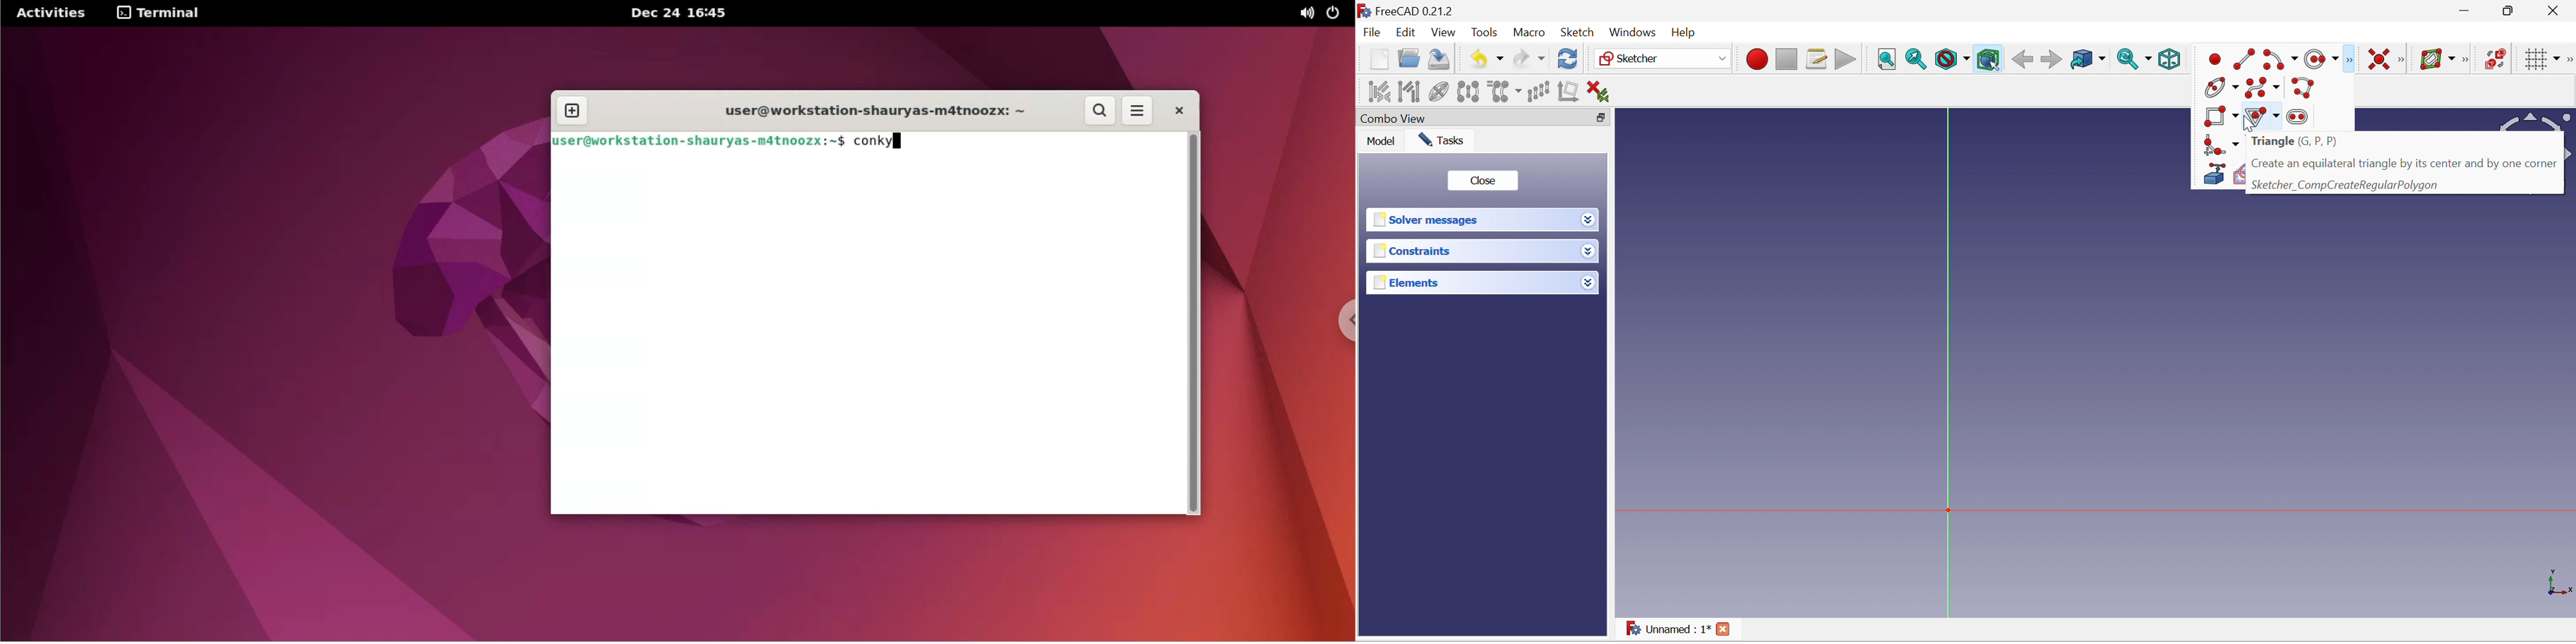 Image resolution: width=2576 pixels, height=644 pixels. What do you see at coordinates (1471, 220) in the screenshot?
I see `Solver messages` at bounding box center [1471, 220].